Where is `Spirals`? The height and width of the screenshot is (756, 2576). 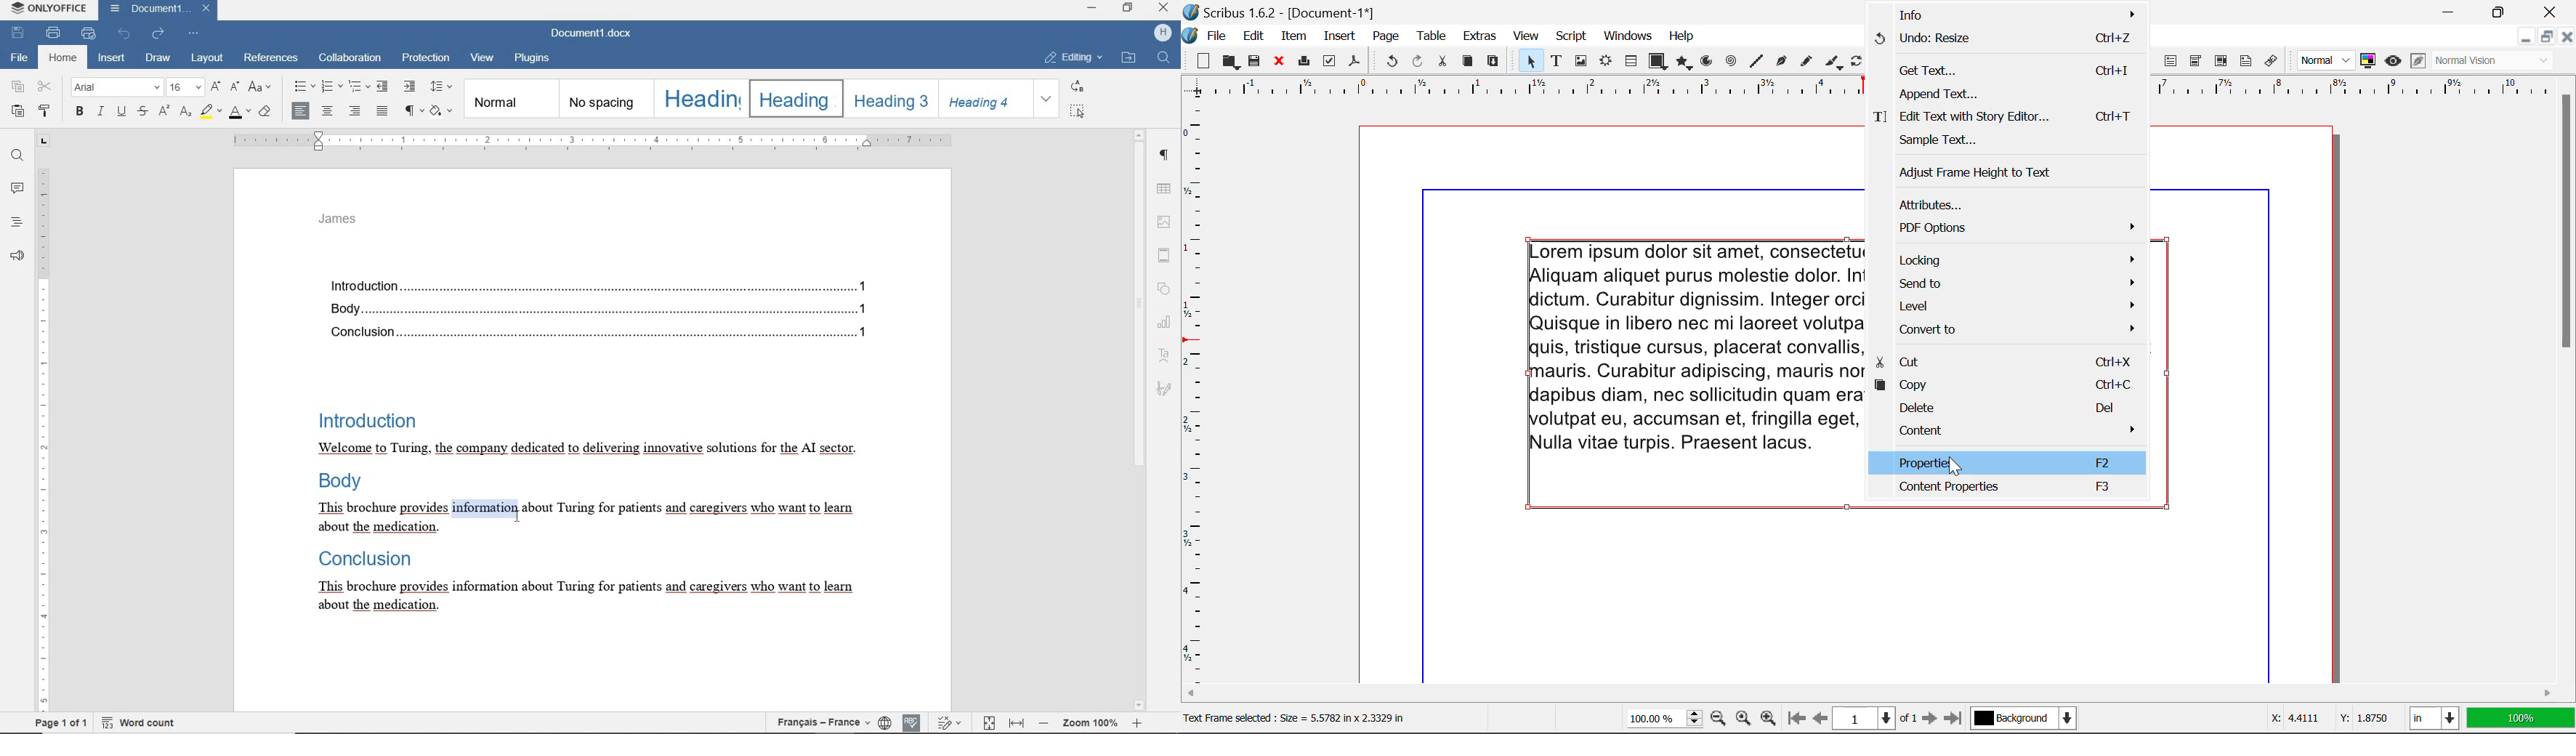
Spirals is located at coordinates (1730, 62).